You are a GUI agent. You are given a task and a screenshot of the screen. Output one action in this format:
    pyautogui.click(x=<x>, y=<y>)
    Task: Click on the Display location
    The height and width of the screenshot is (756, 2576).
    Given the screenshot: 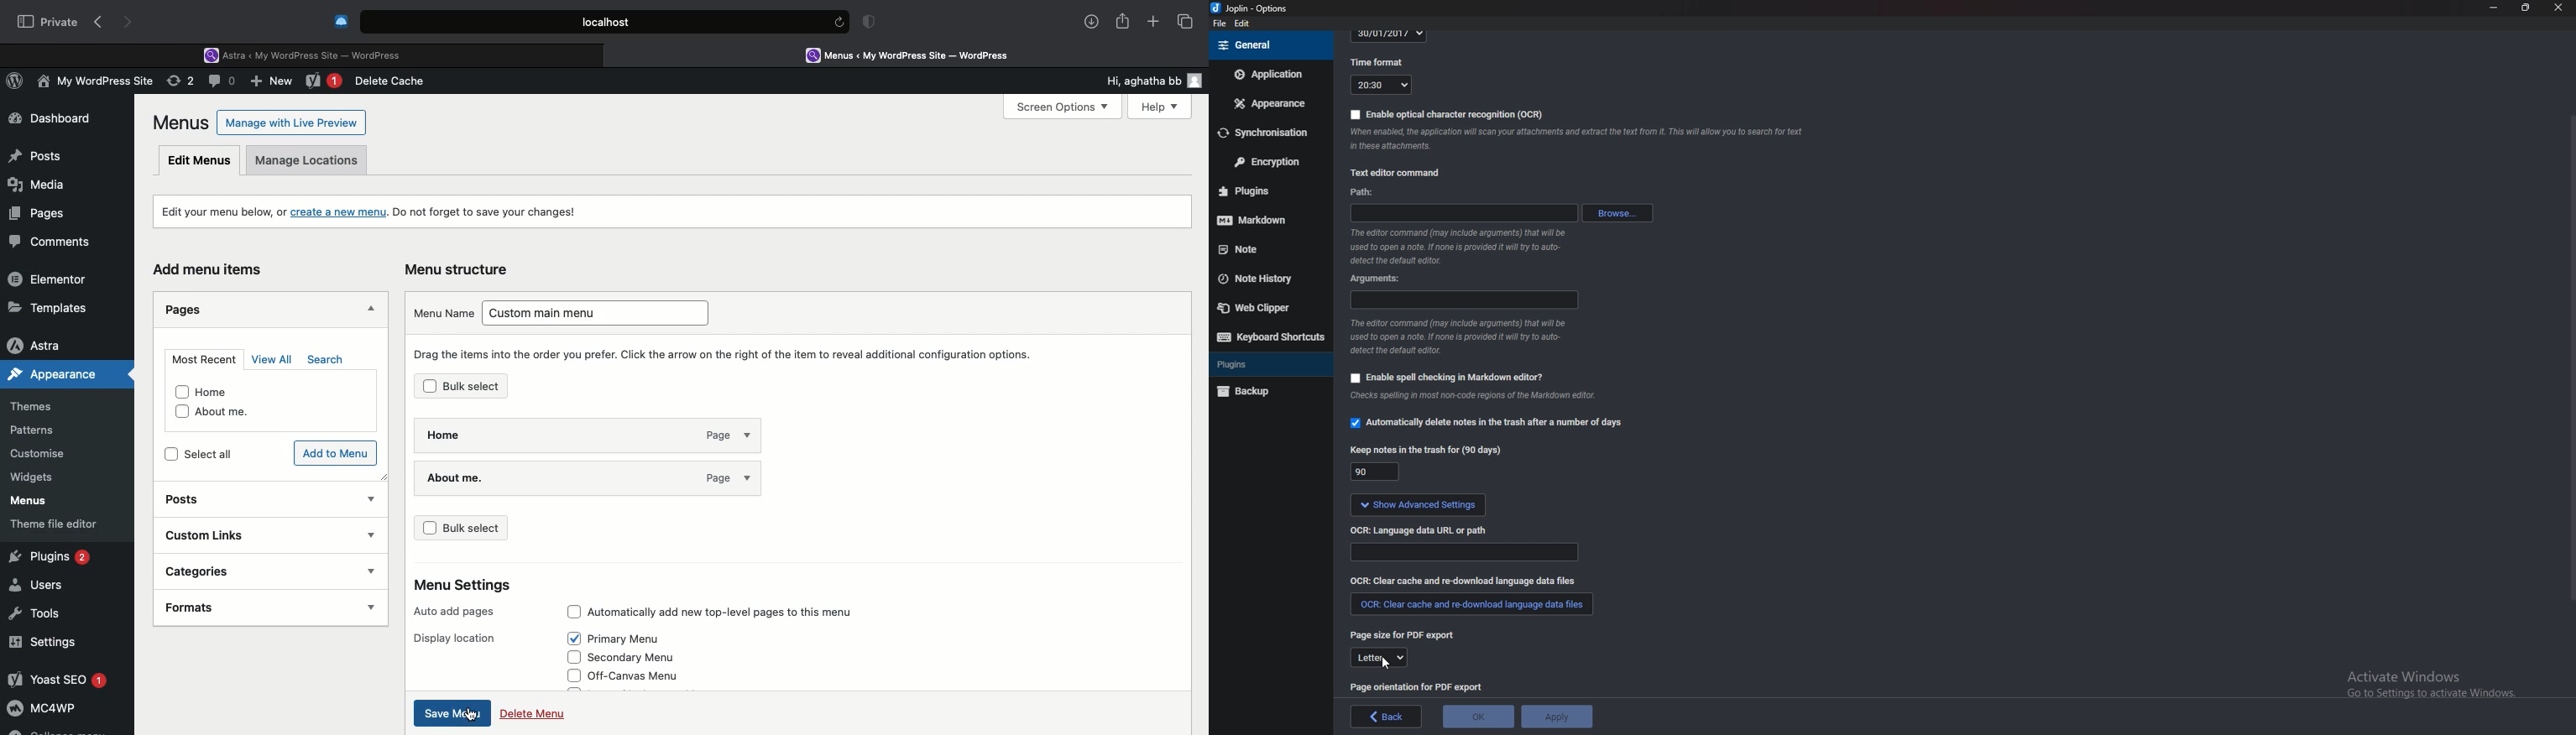 What is the action you would take?
    pyautogui.click(x=463, y=639)
    